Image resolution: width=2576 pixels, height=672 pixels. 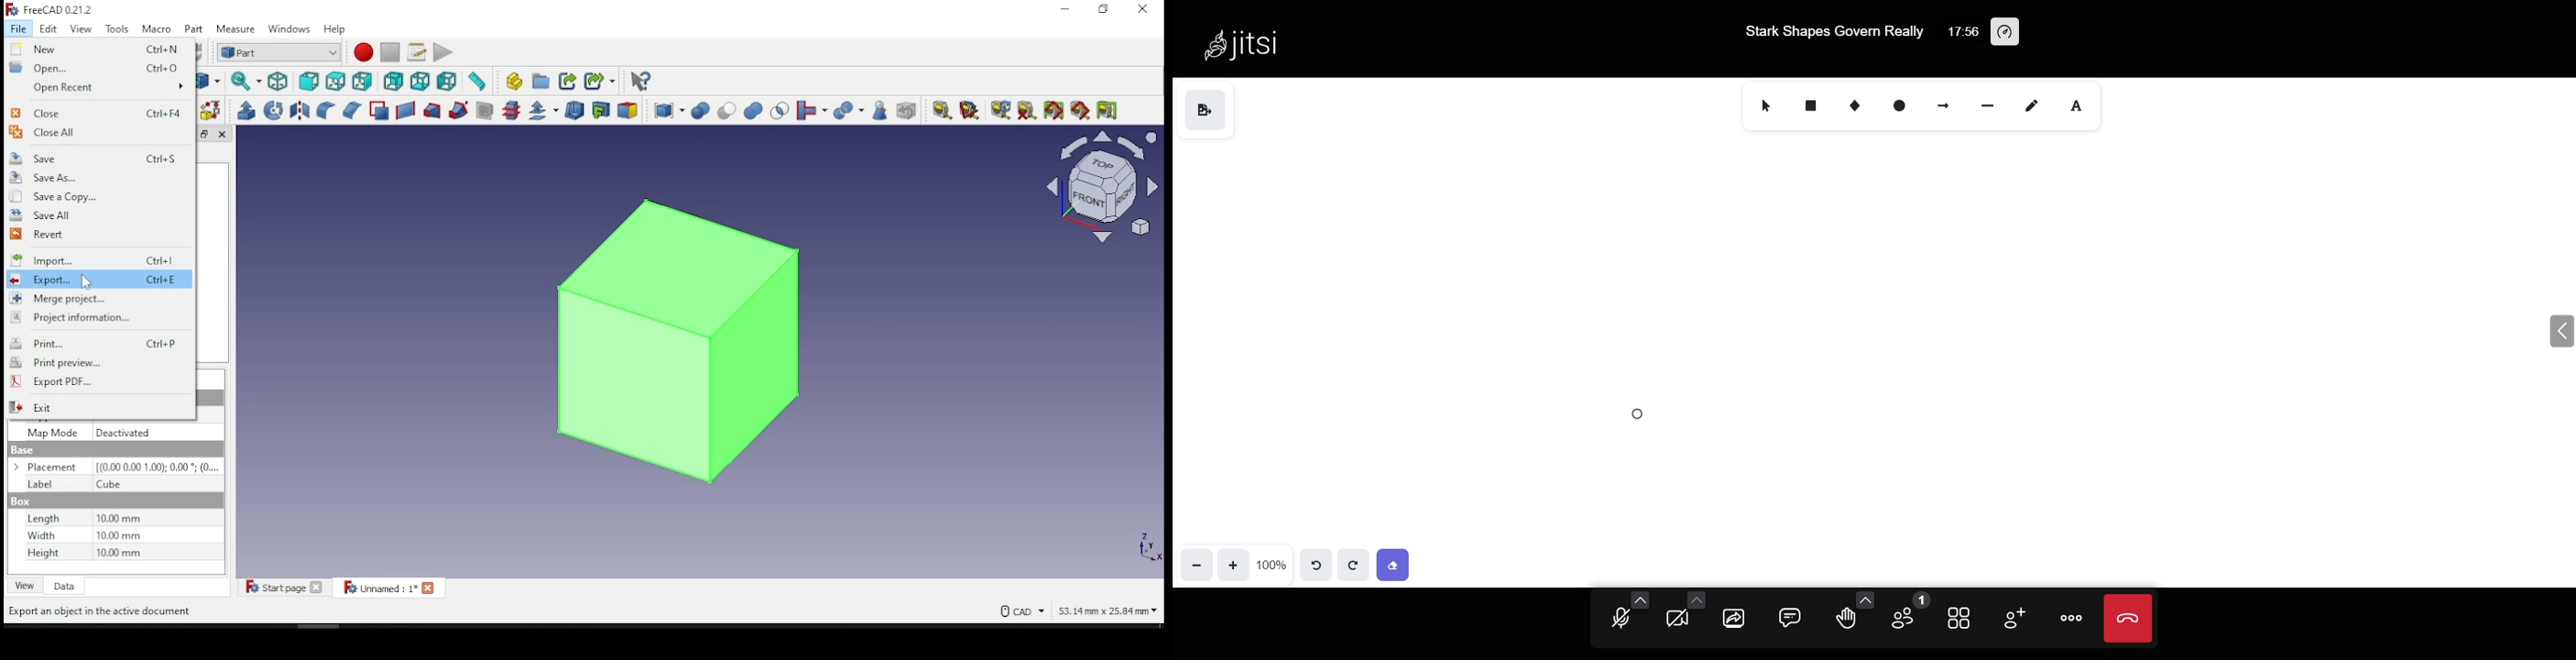 I want to click on View, so click(x=80, y=28).